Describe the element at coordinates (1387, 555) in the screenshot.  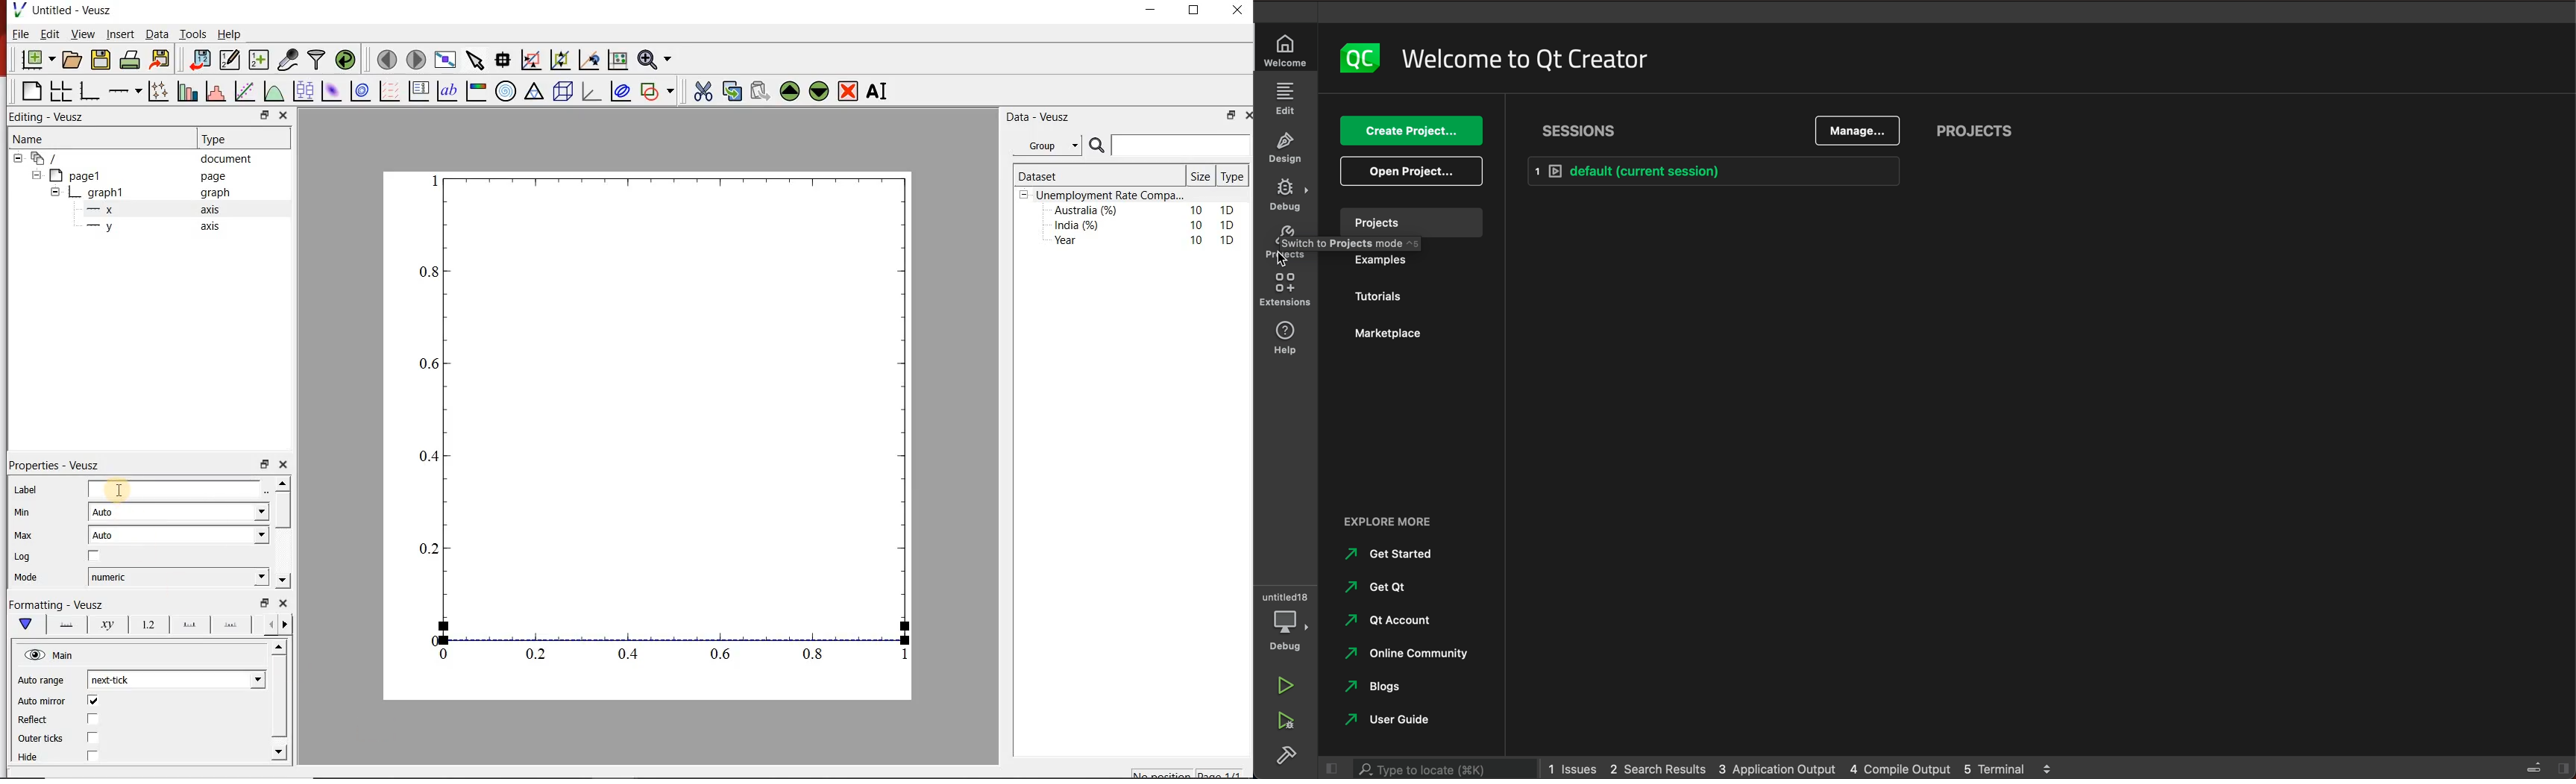
I see `get started` at that location.